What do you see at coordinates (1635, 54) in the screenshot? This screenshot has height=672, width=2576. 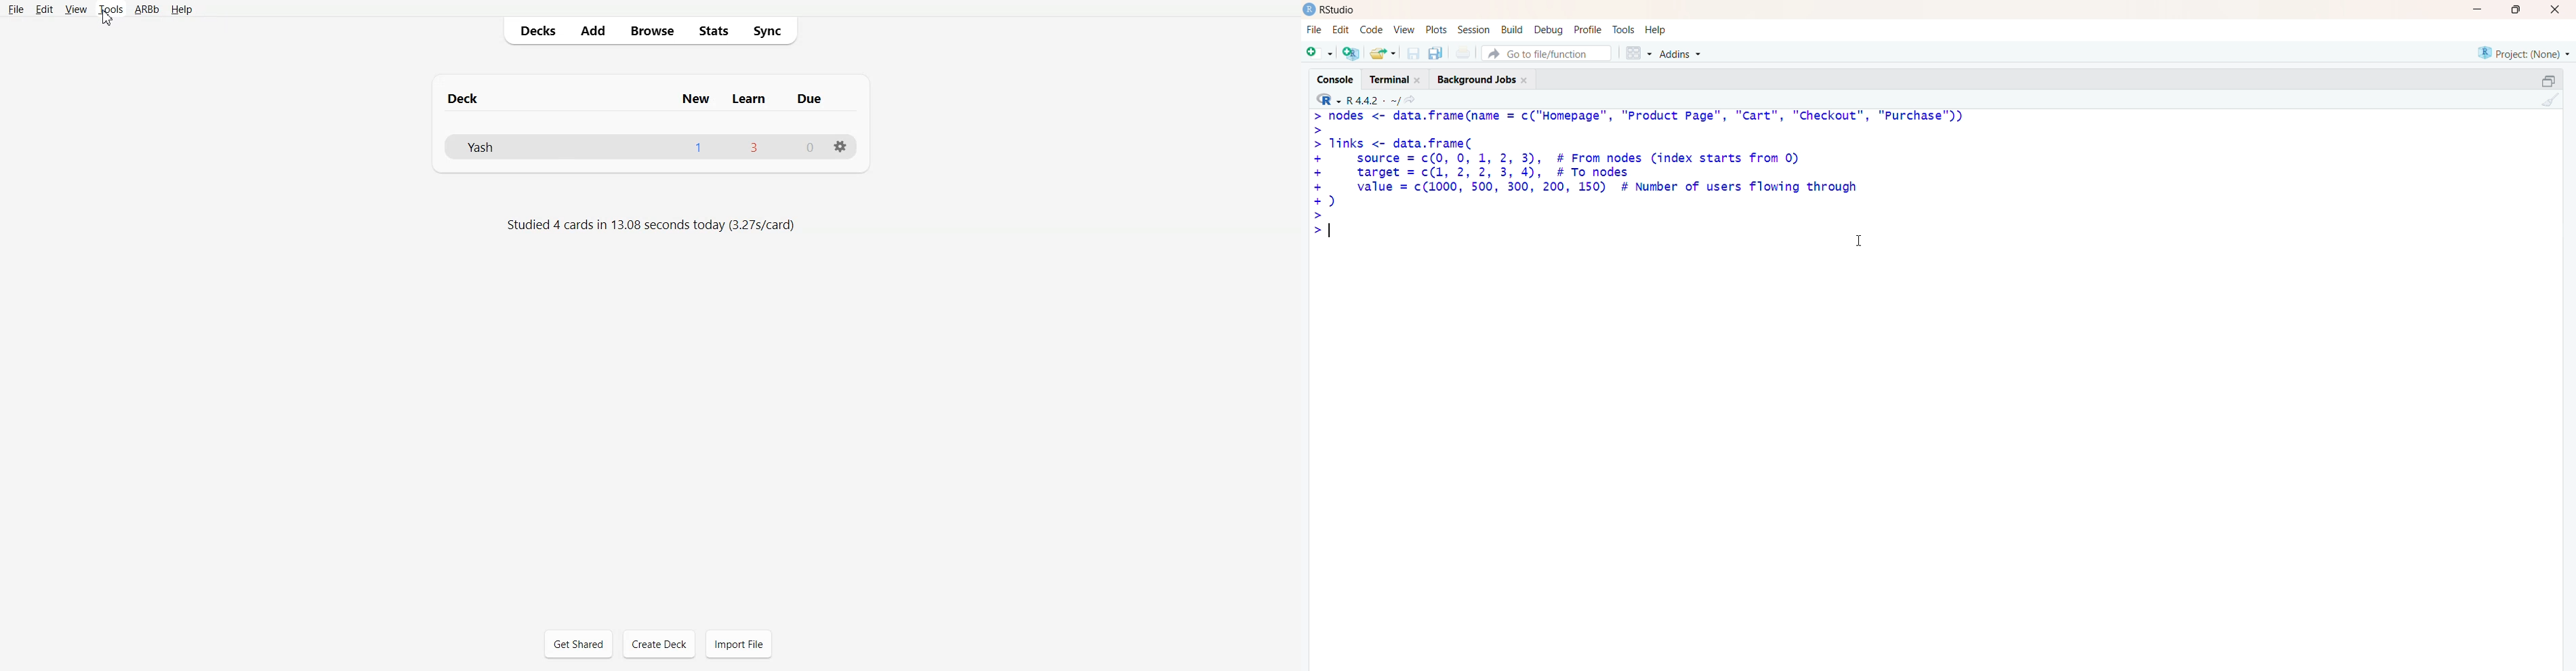 I see `grid` at bounding box center [1635, 54].